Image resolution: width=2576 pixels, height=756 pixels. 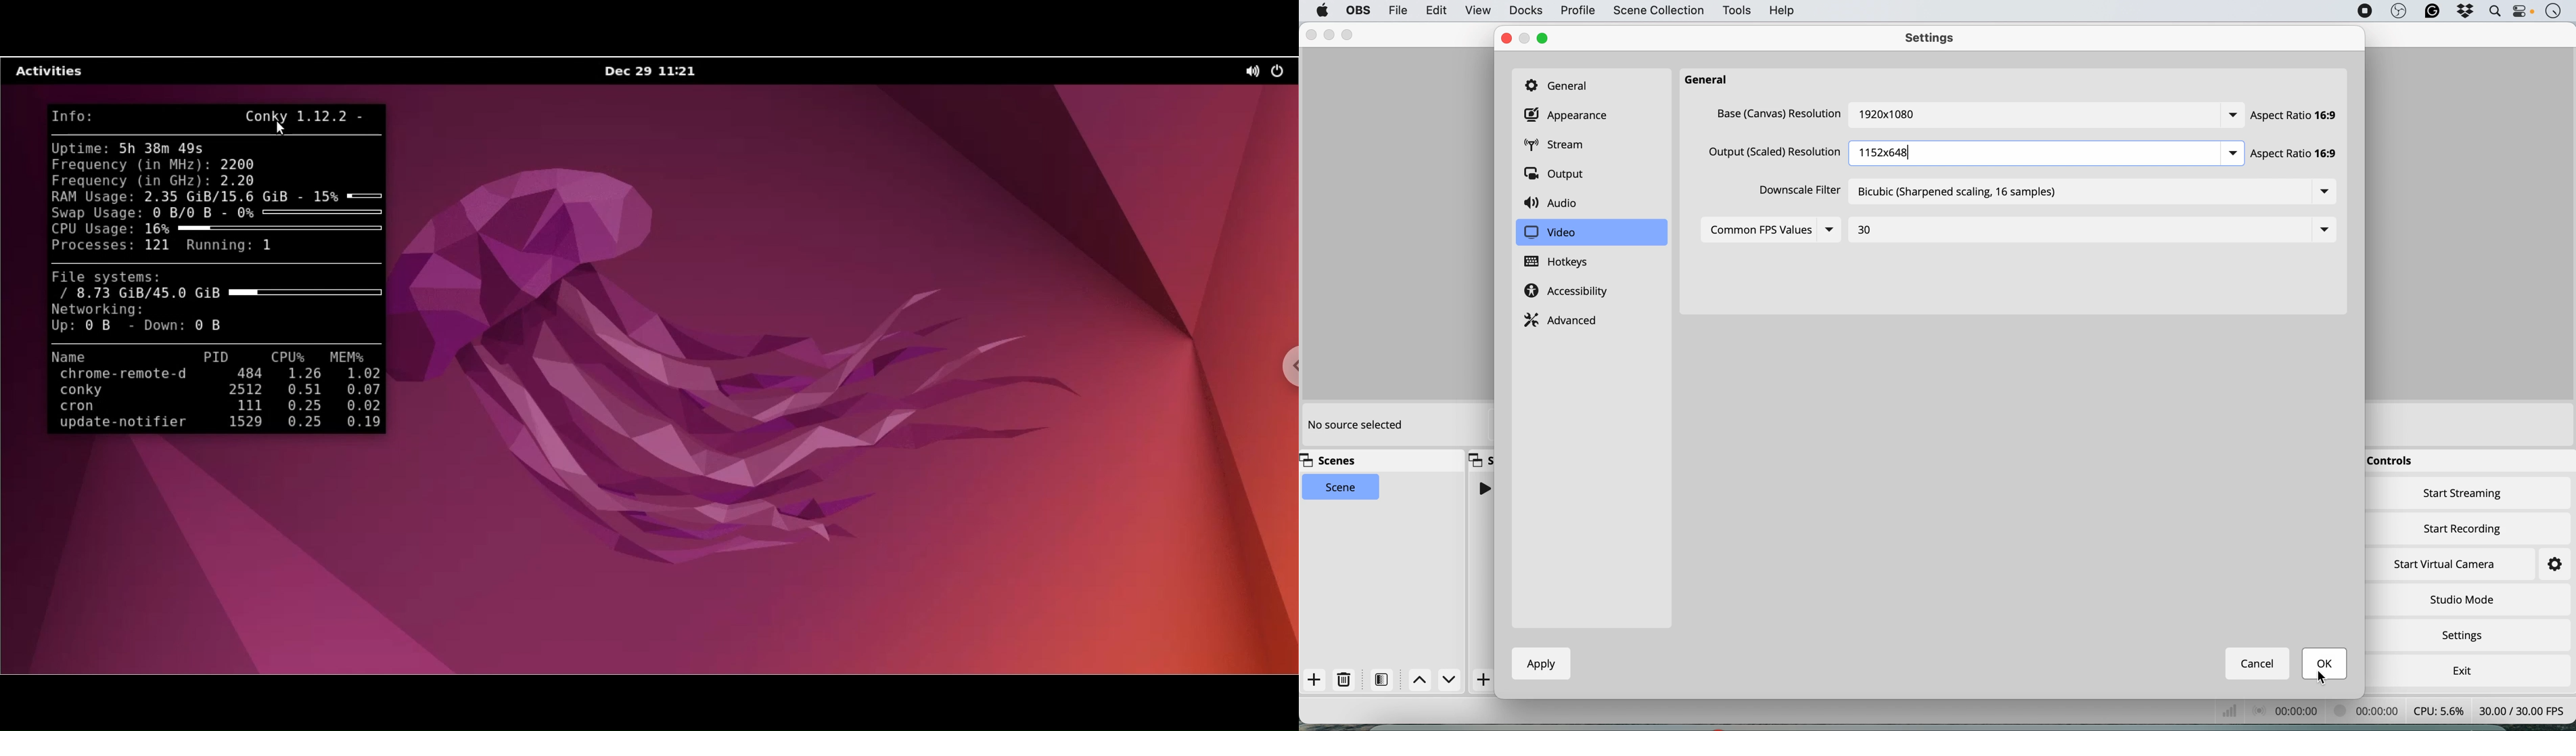 I want to click on appearance, so click(x=1569, y=115).